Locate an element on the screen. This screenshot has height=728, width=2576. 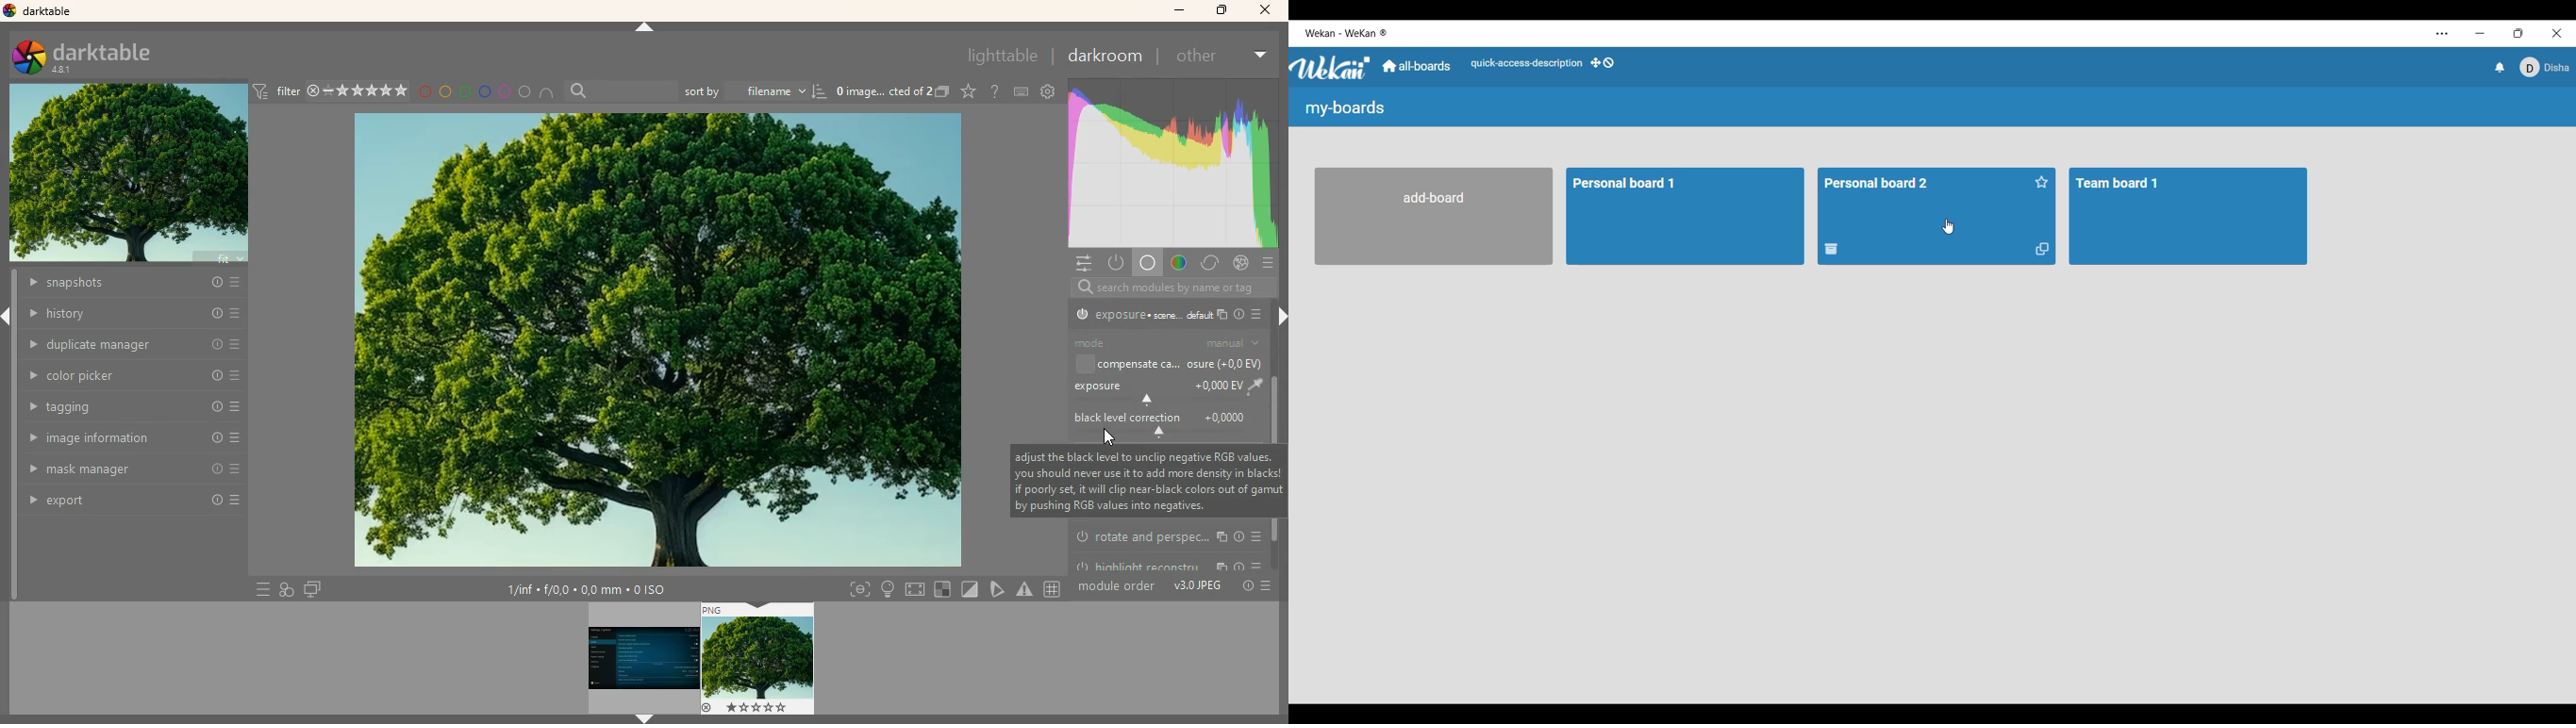
duplicate manager is located at coordinates (129, 343).